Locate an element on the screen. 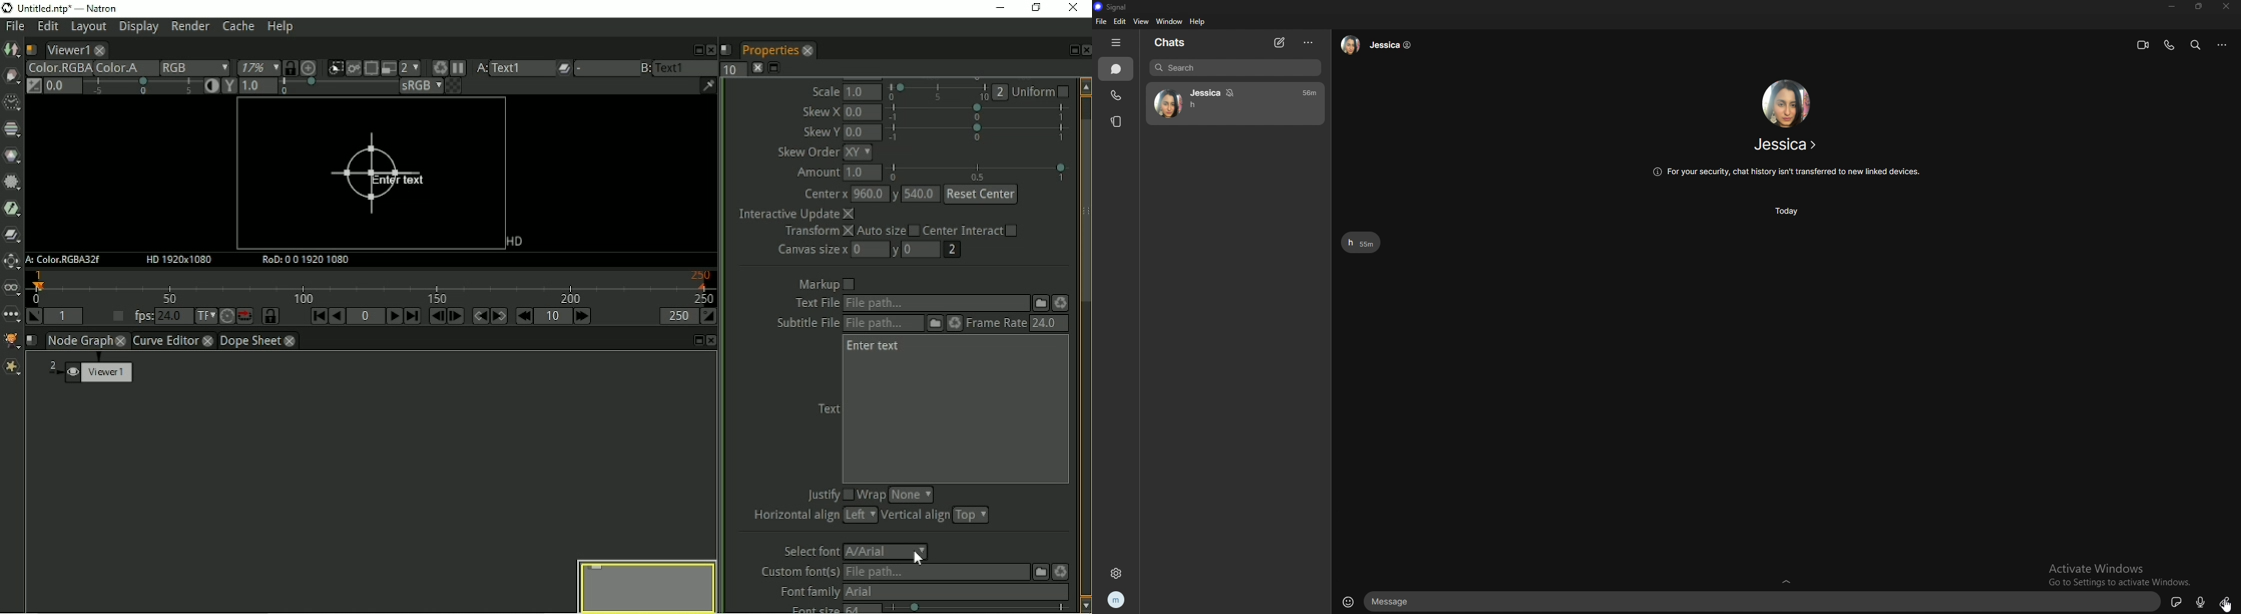  resize is located at coordinates (2199, 8).